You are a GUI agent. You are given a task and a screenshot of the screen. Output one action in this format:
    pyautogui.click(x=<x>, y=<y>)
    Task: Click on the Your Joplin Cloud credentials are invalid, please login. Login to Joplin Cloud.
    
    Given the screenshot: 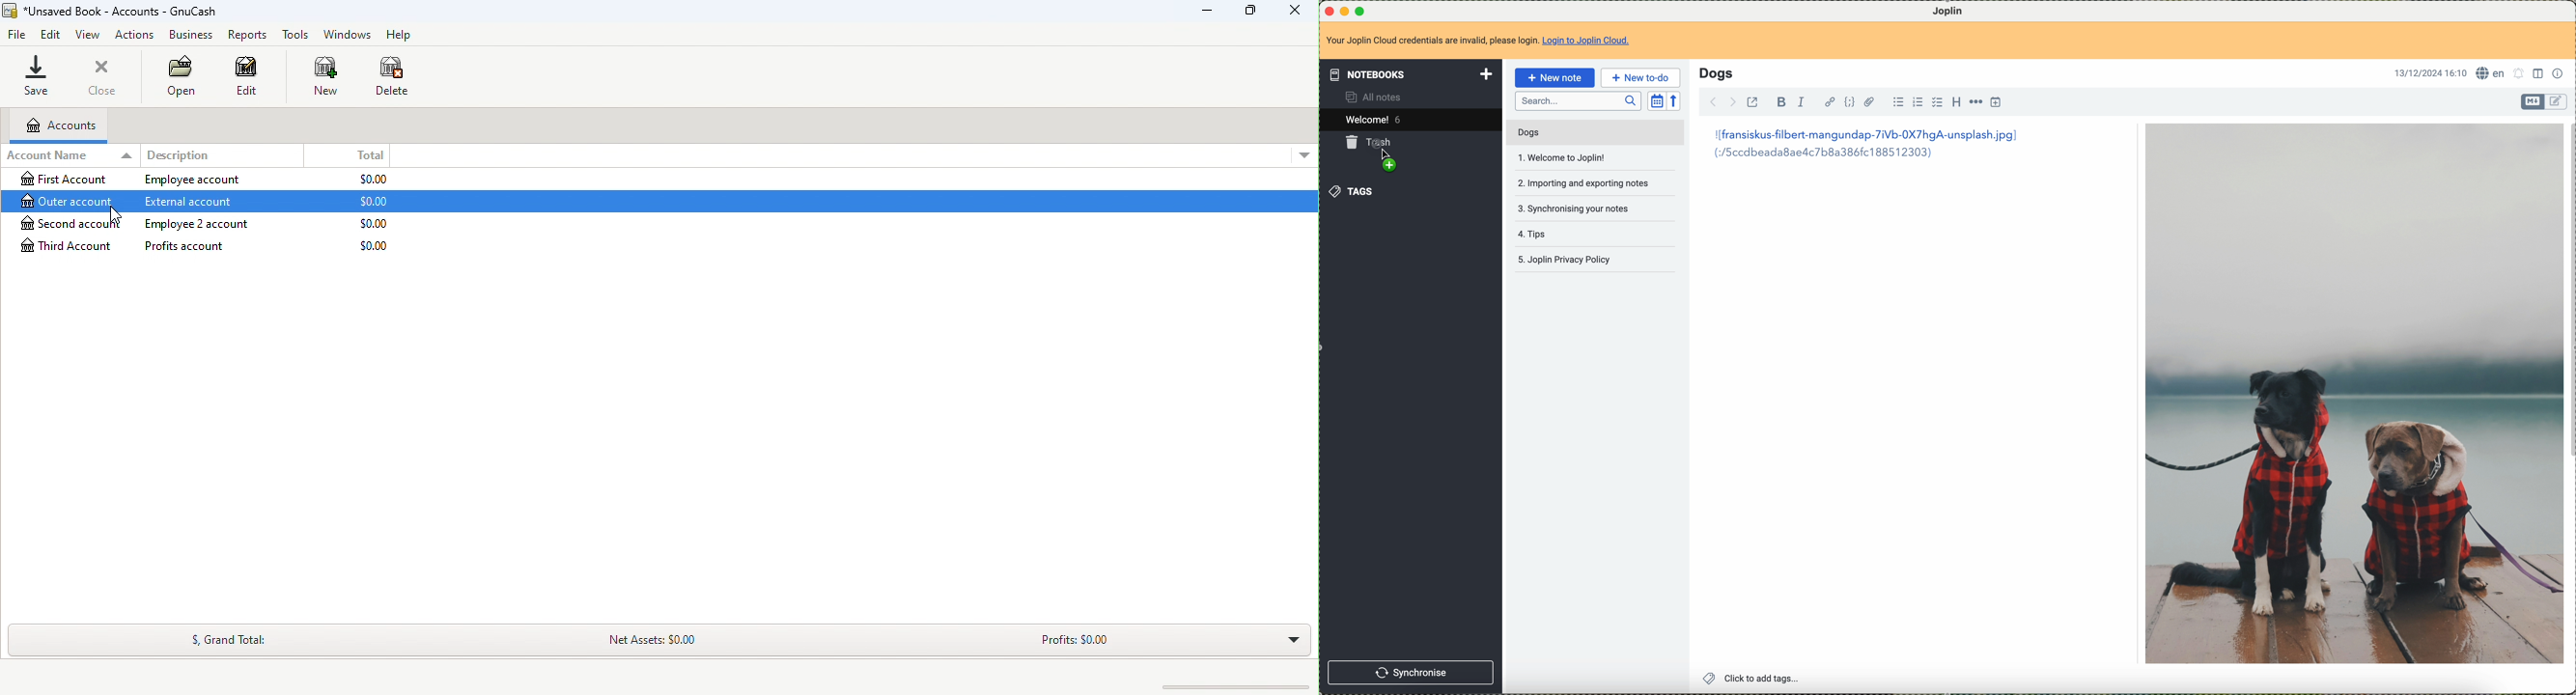 What is the action you would take?
    pyautogui.click(x=1487, y=40)
    